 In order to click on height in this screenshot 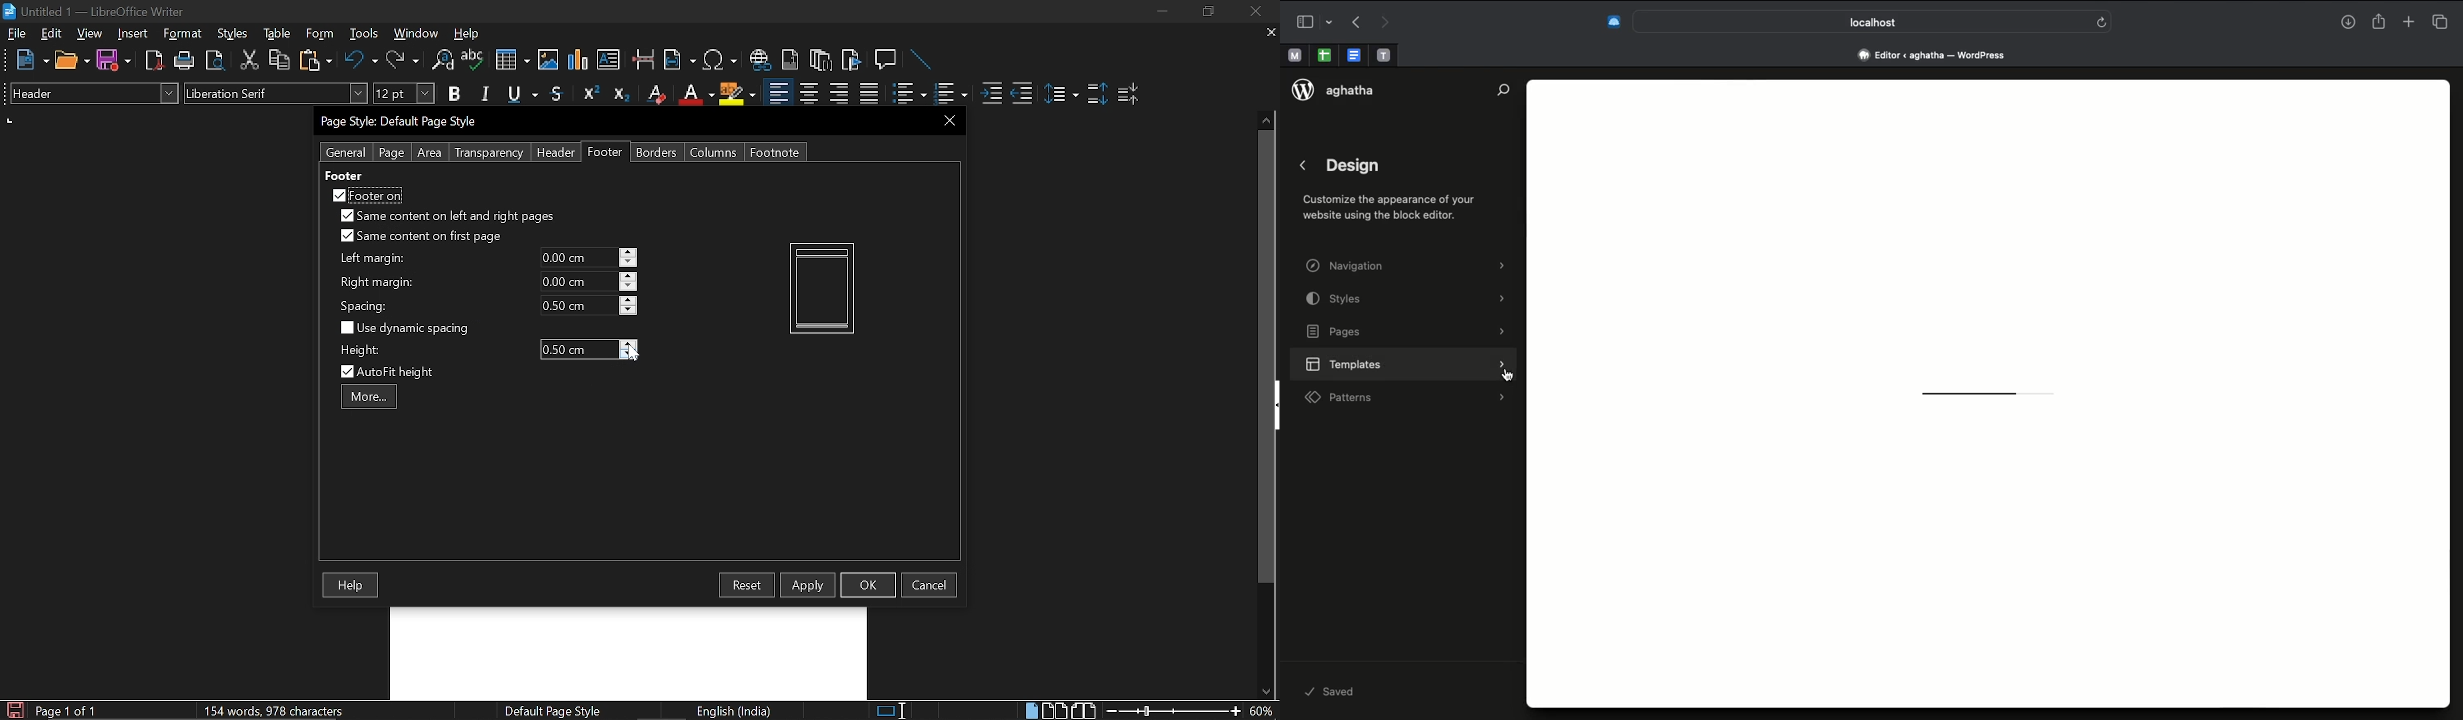, I will do `click(362, 351)`.